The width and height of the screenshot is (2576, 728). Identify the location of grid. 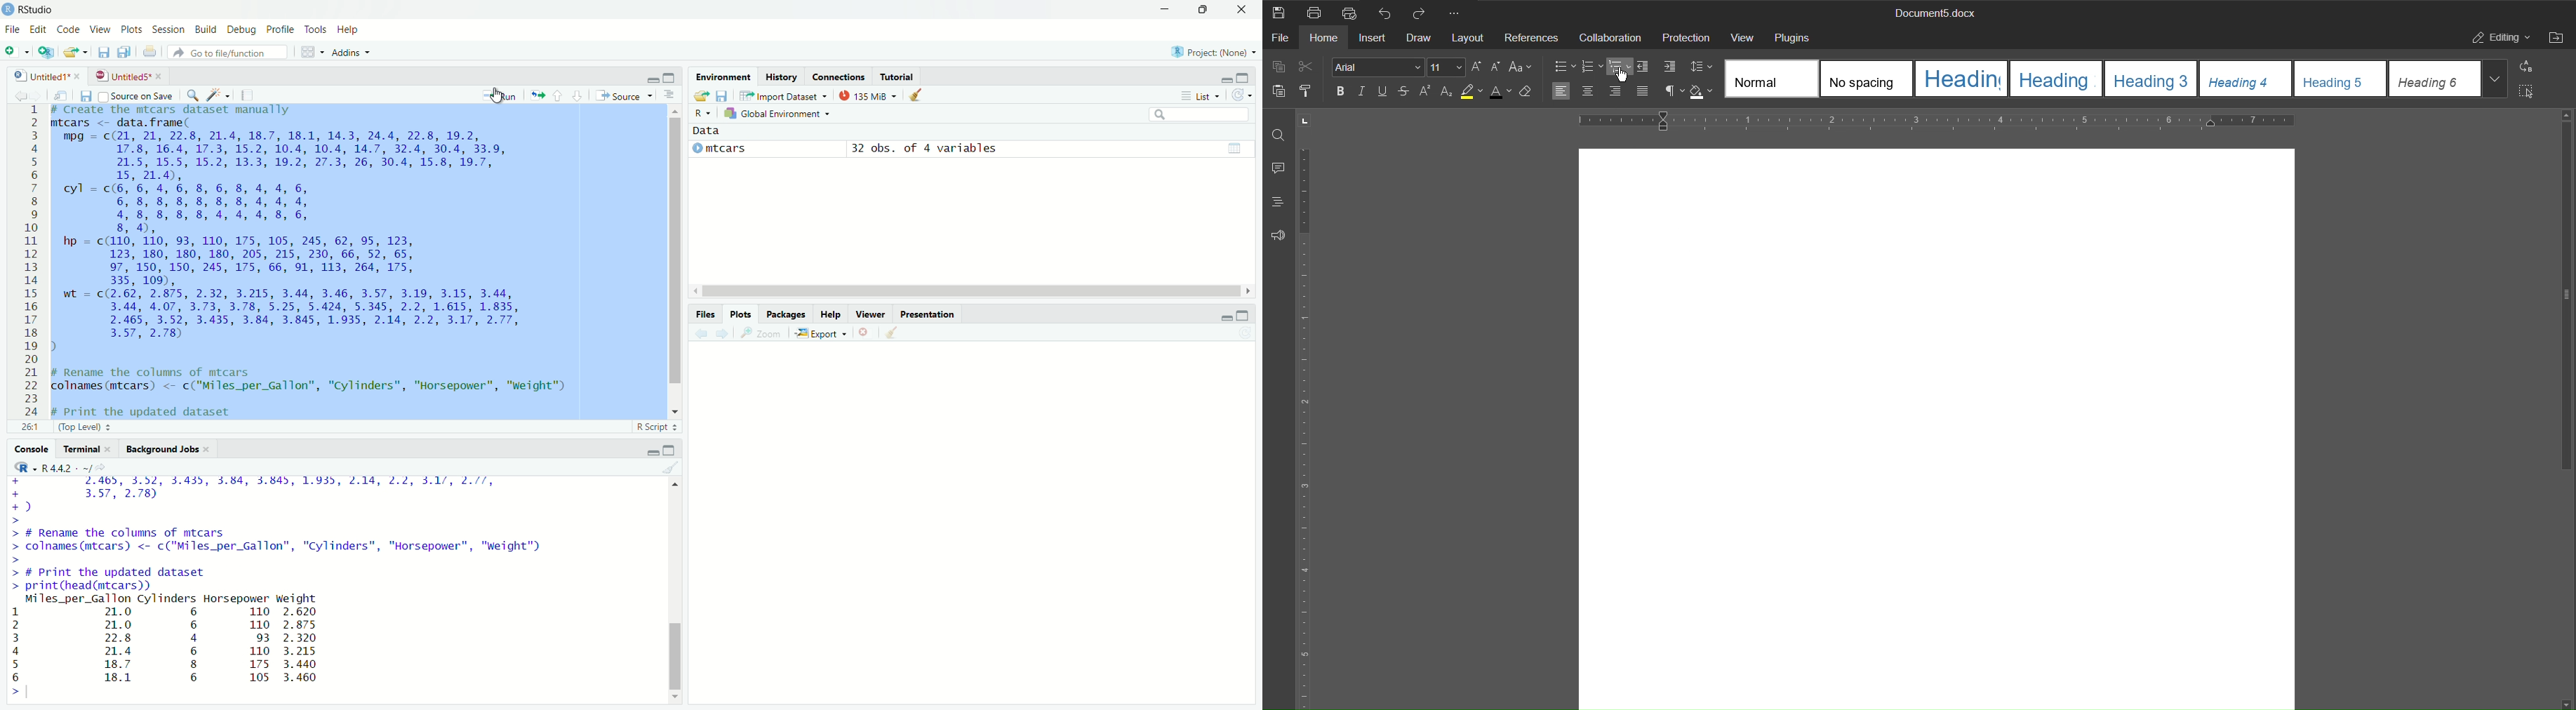
(313, 52).